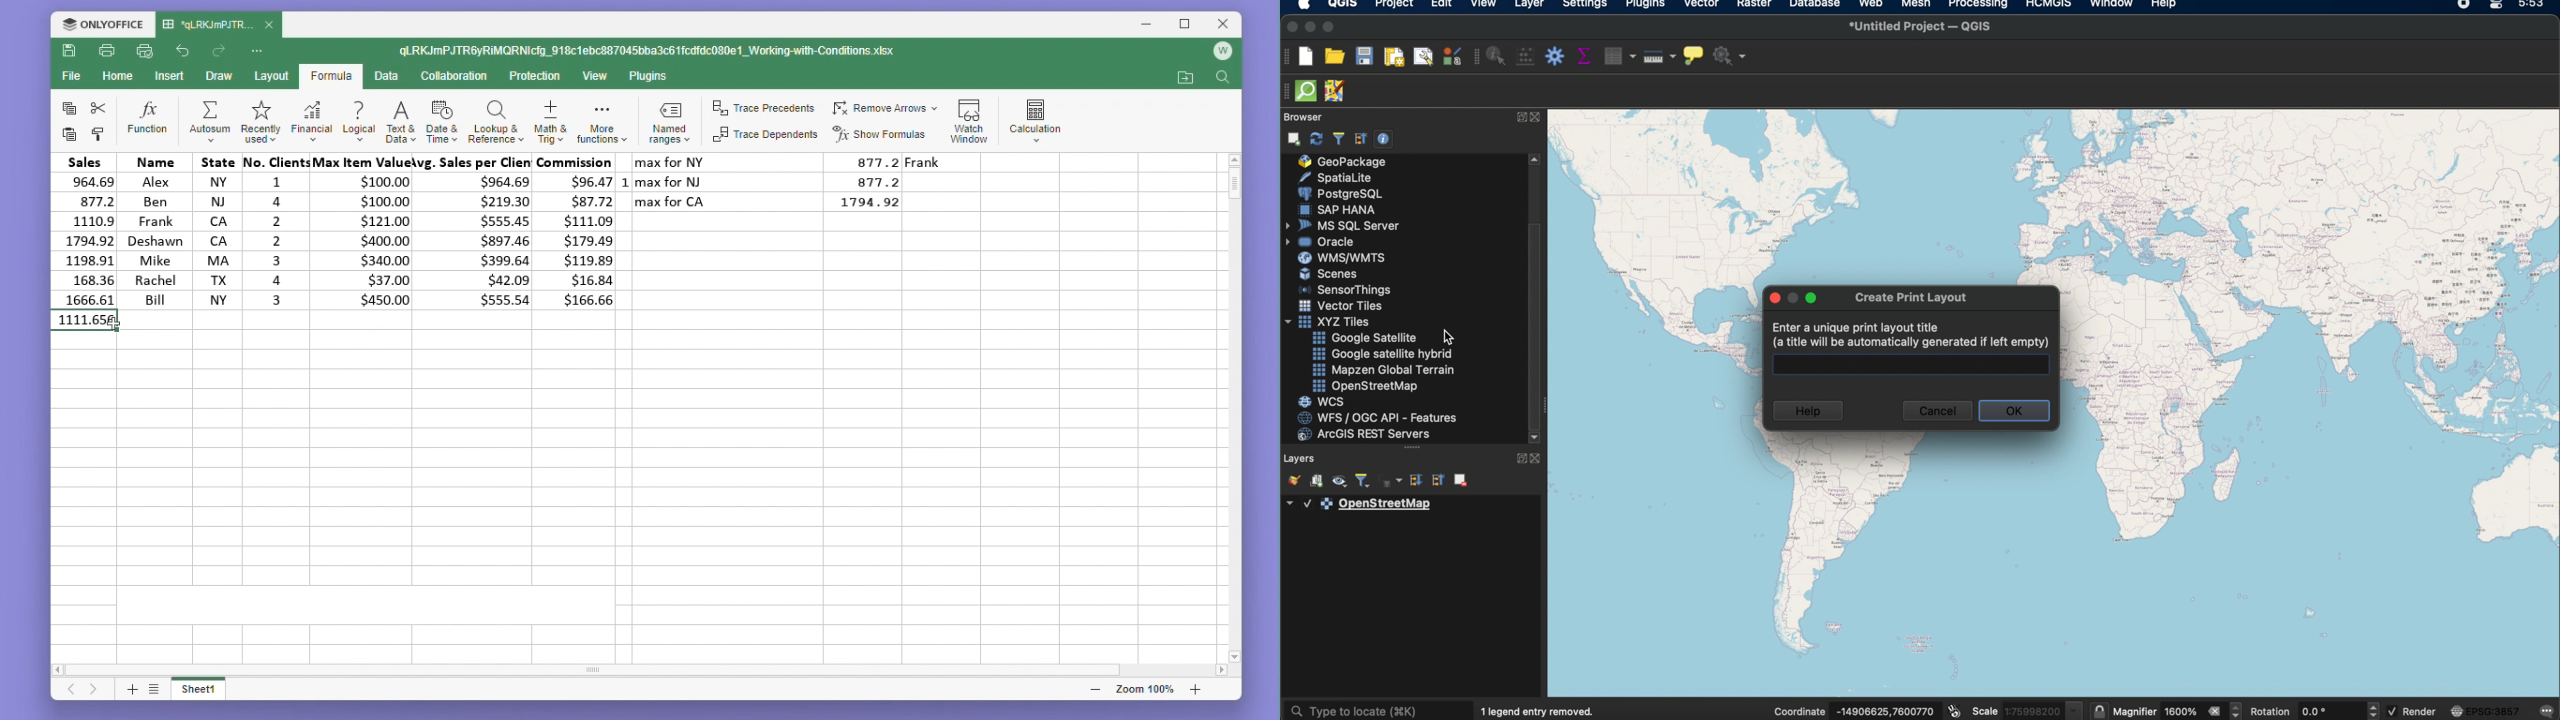  Describe the element at coordinates (331, 77) in the screenshot. I see `Formula` at that location.